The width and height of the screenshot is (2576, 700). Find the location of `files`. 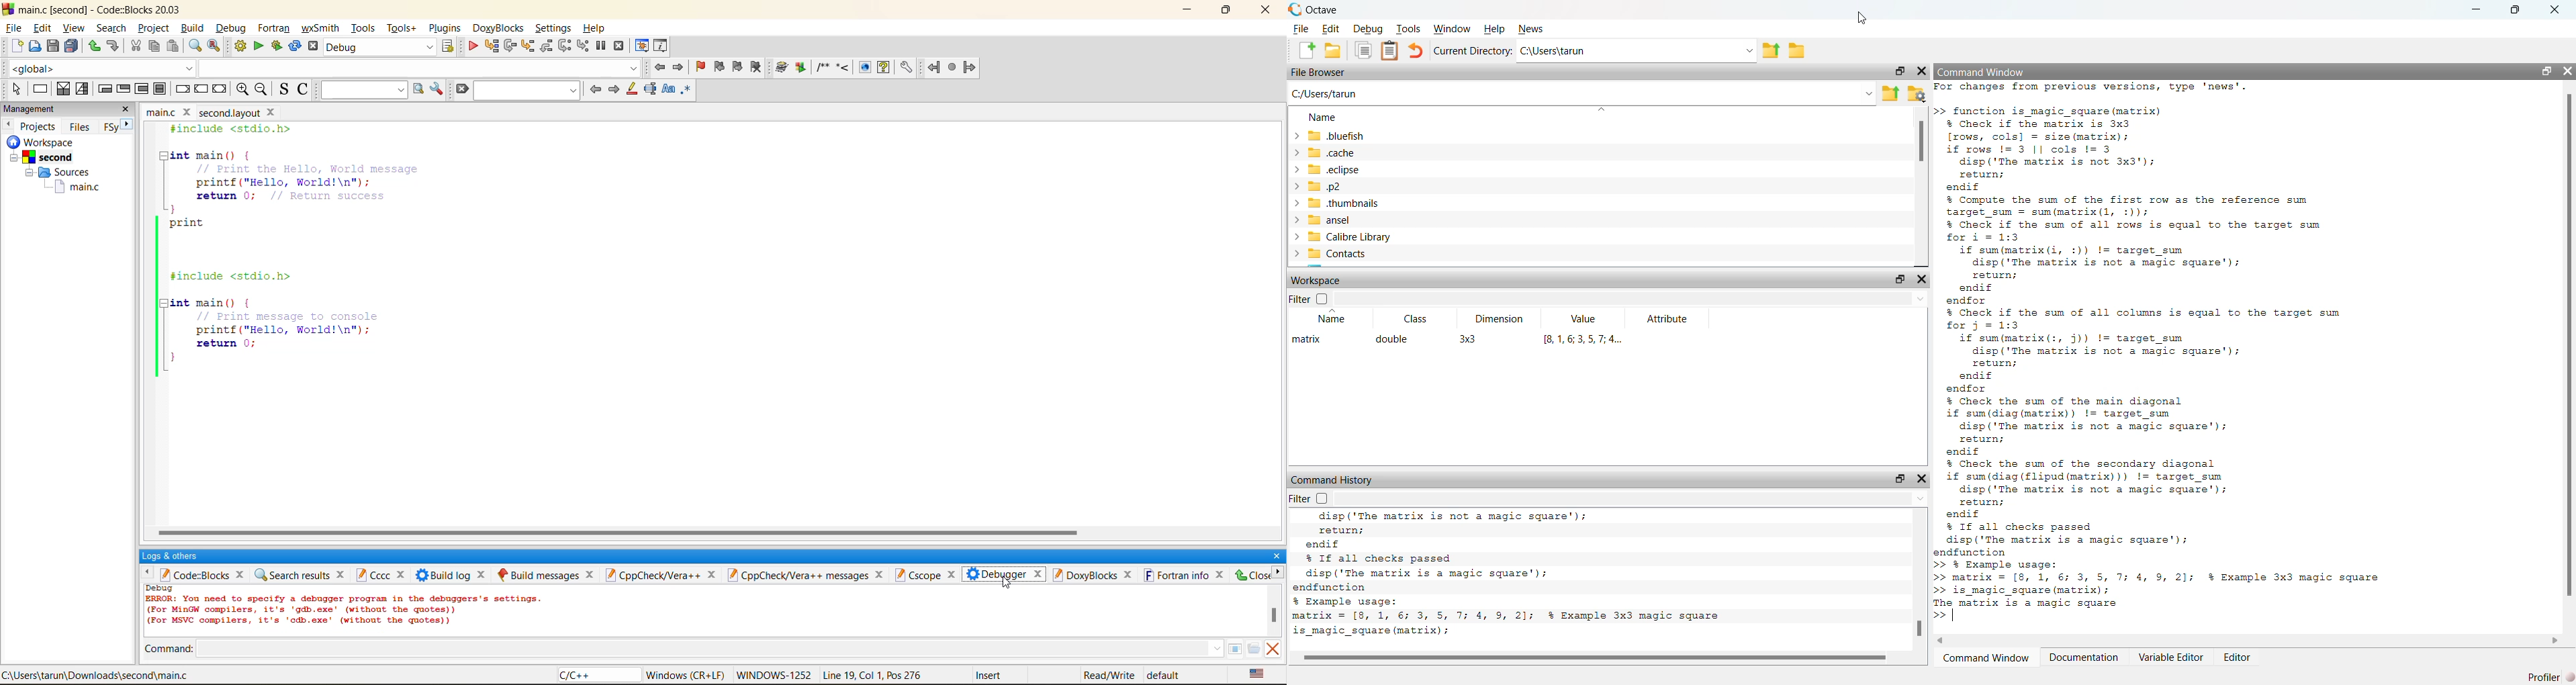

files is located at coordinates (81, 126).